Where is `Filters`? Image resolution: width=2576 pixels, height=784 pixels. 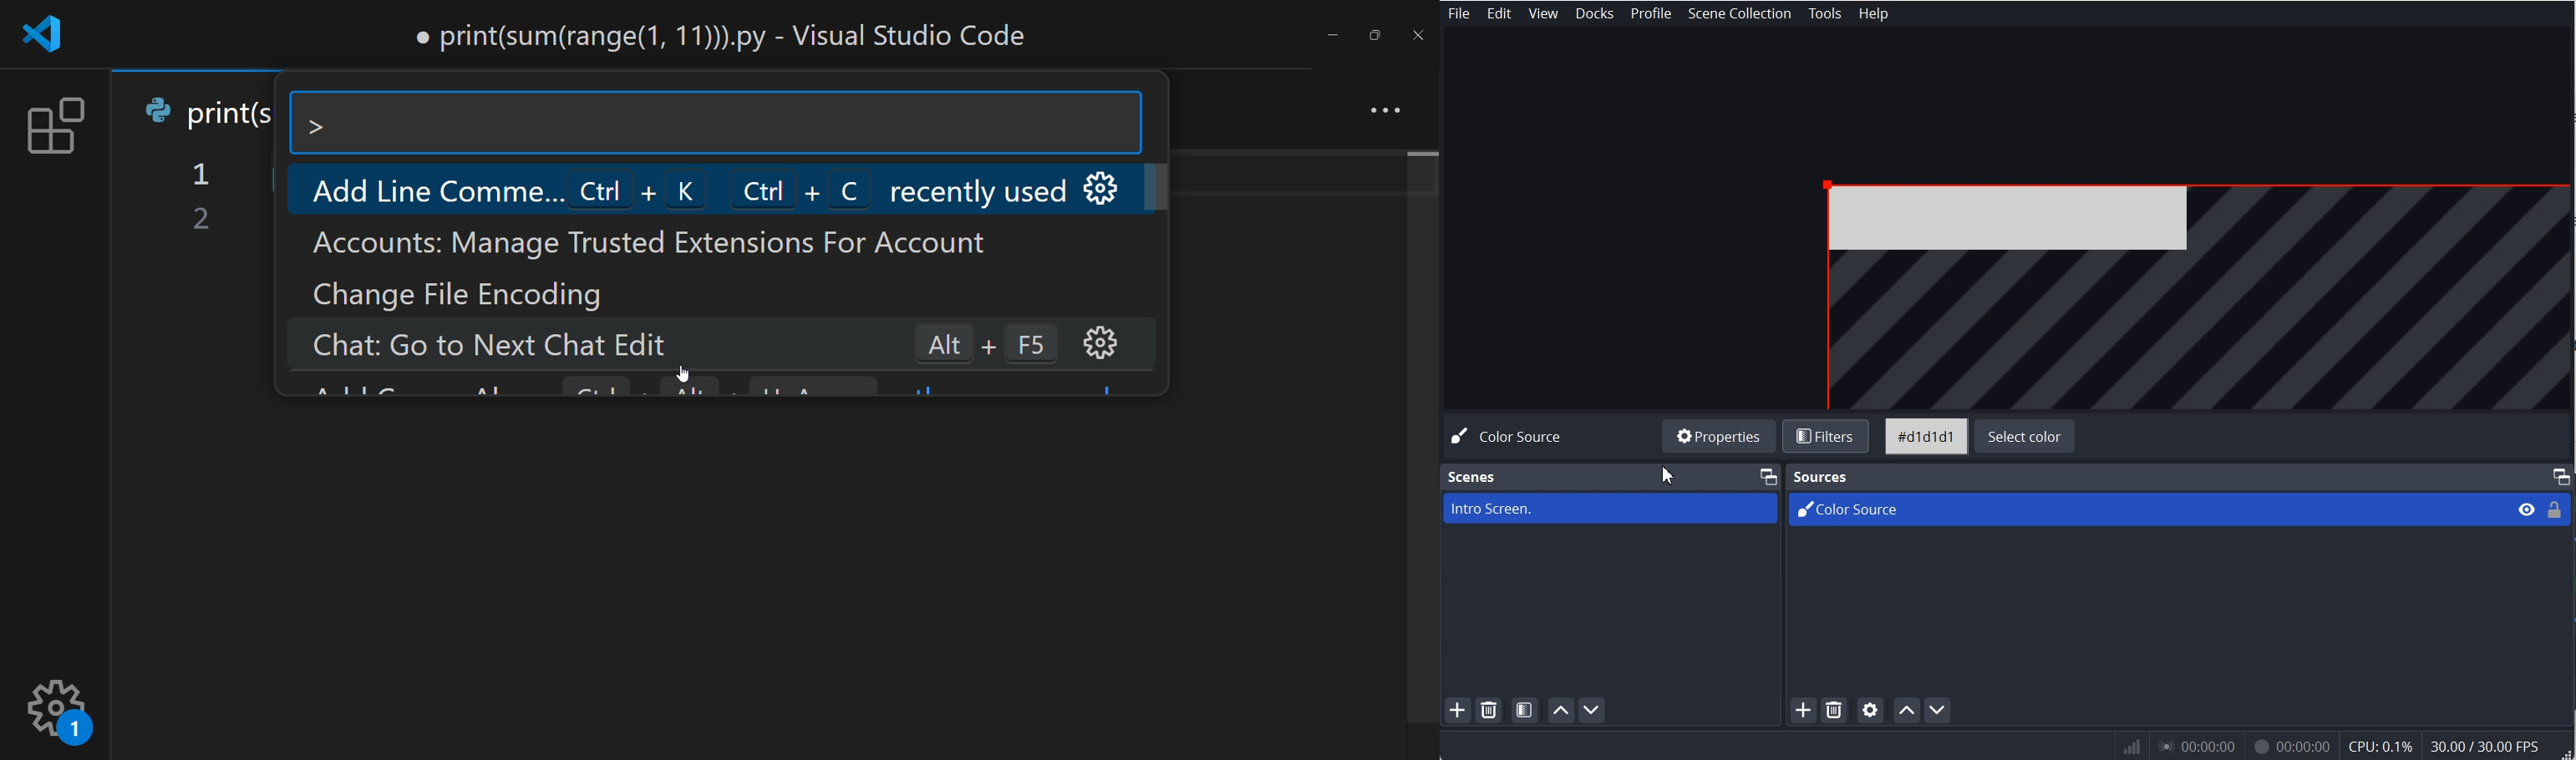 Filters is located at coordinates (1831, 438).